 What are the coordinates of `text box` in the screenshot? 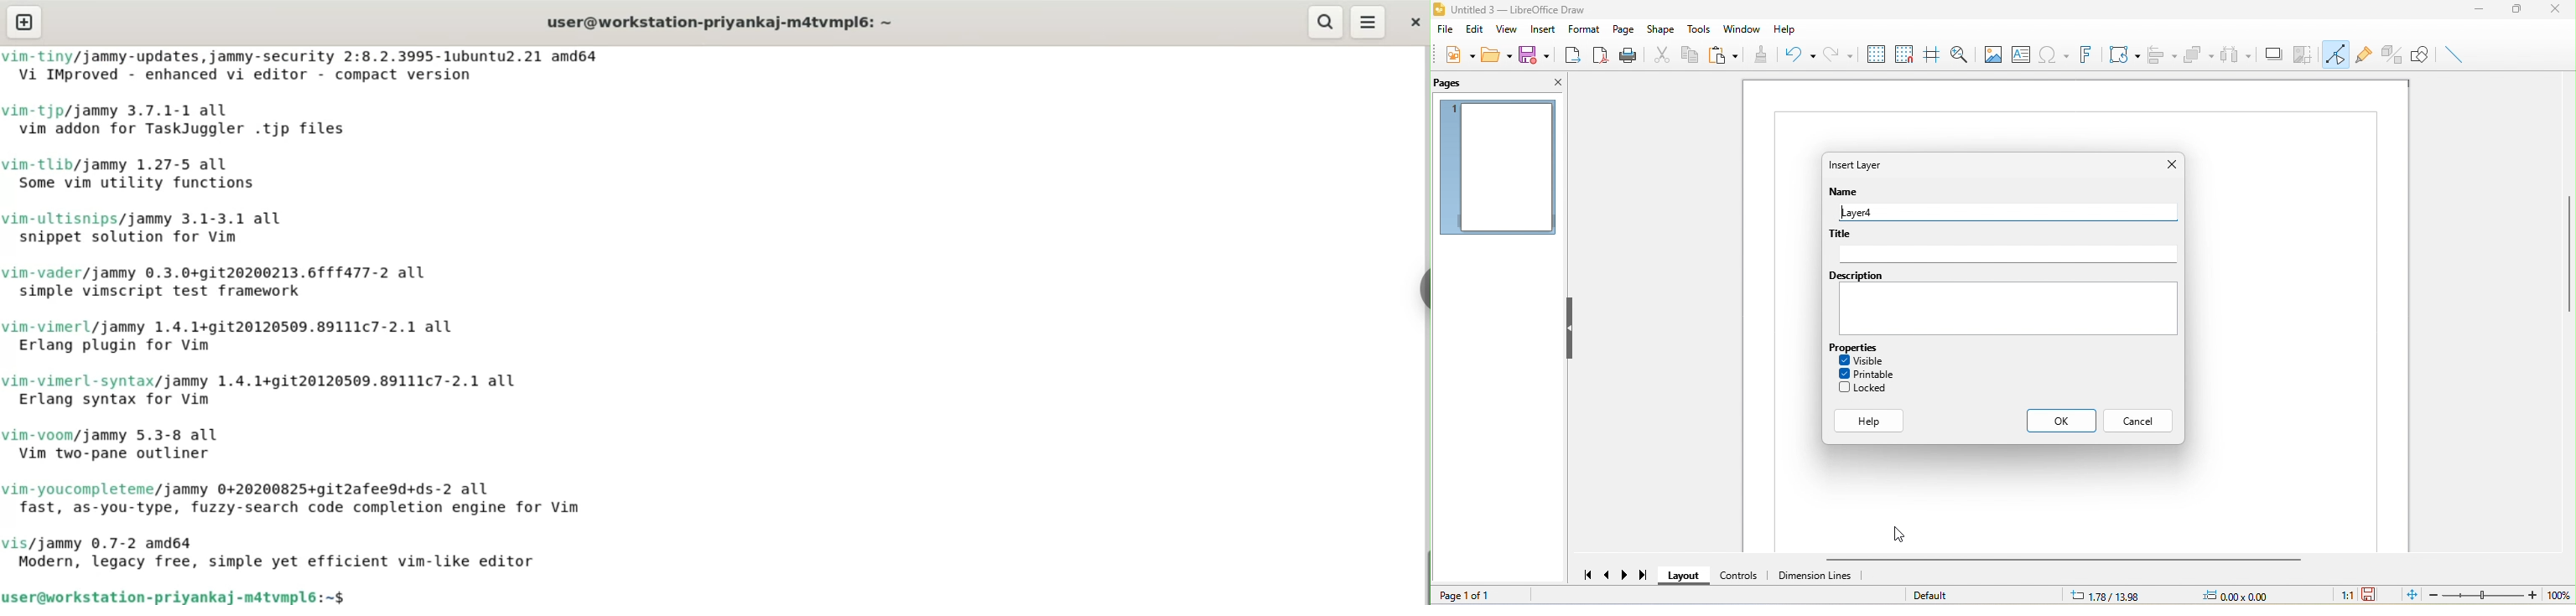 It's located at (2019, 54).